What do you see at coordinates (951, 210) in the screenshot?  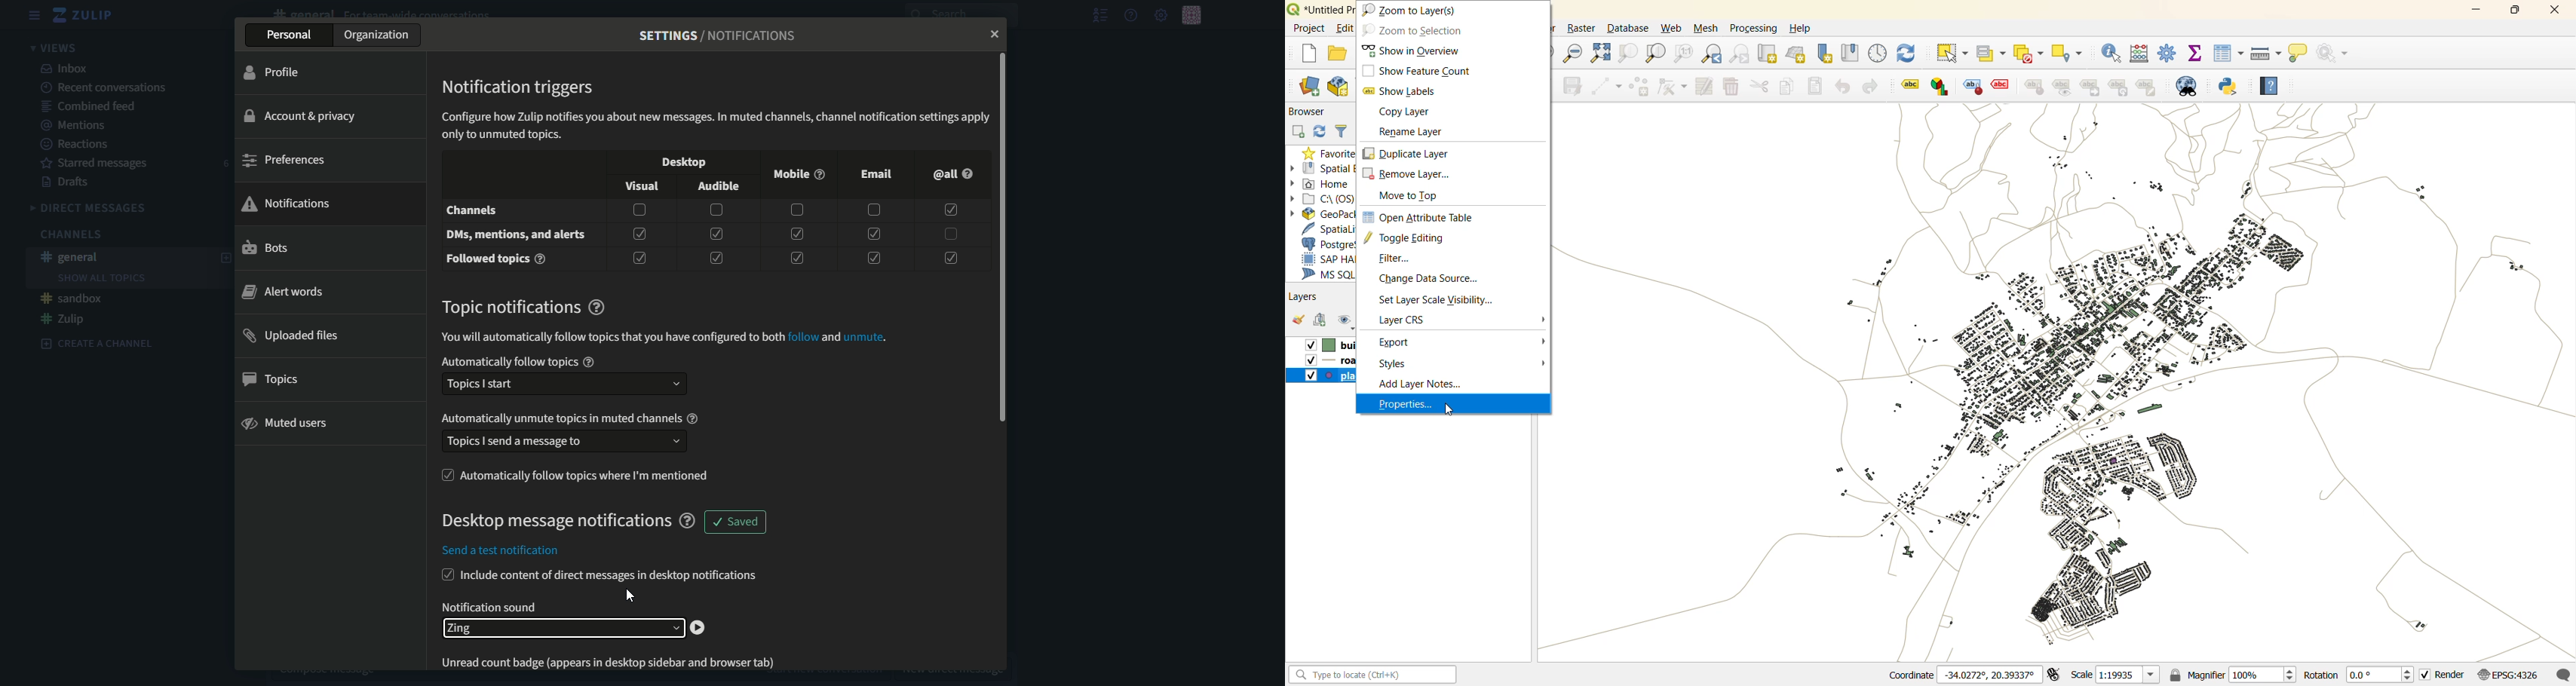 I see `checkbox` at bounding box center [951, 210].